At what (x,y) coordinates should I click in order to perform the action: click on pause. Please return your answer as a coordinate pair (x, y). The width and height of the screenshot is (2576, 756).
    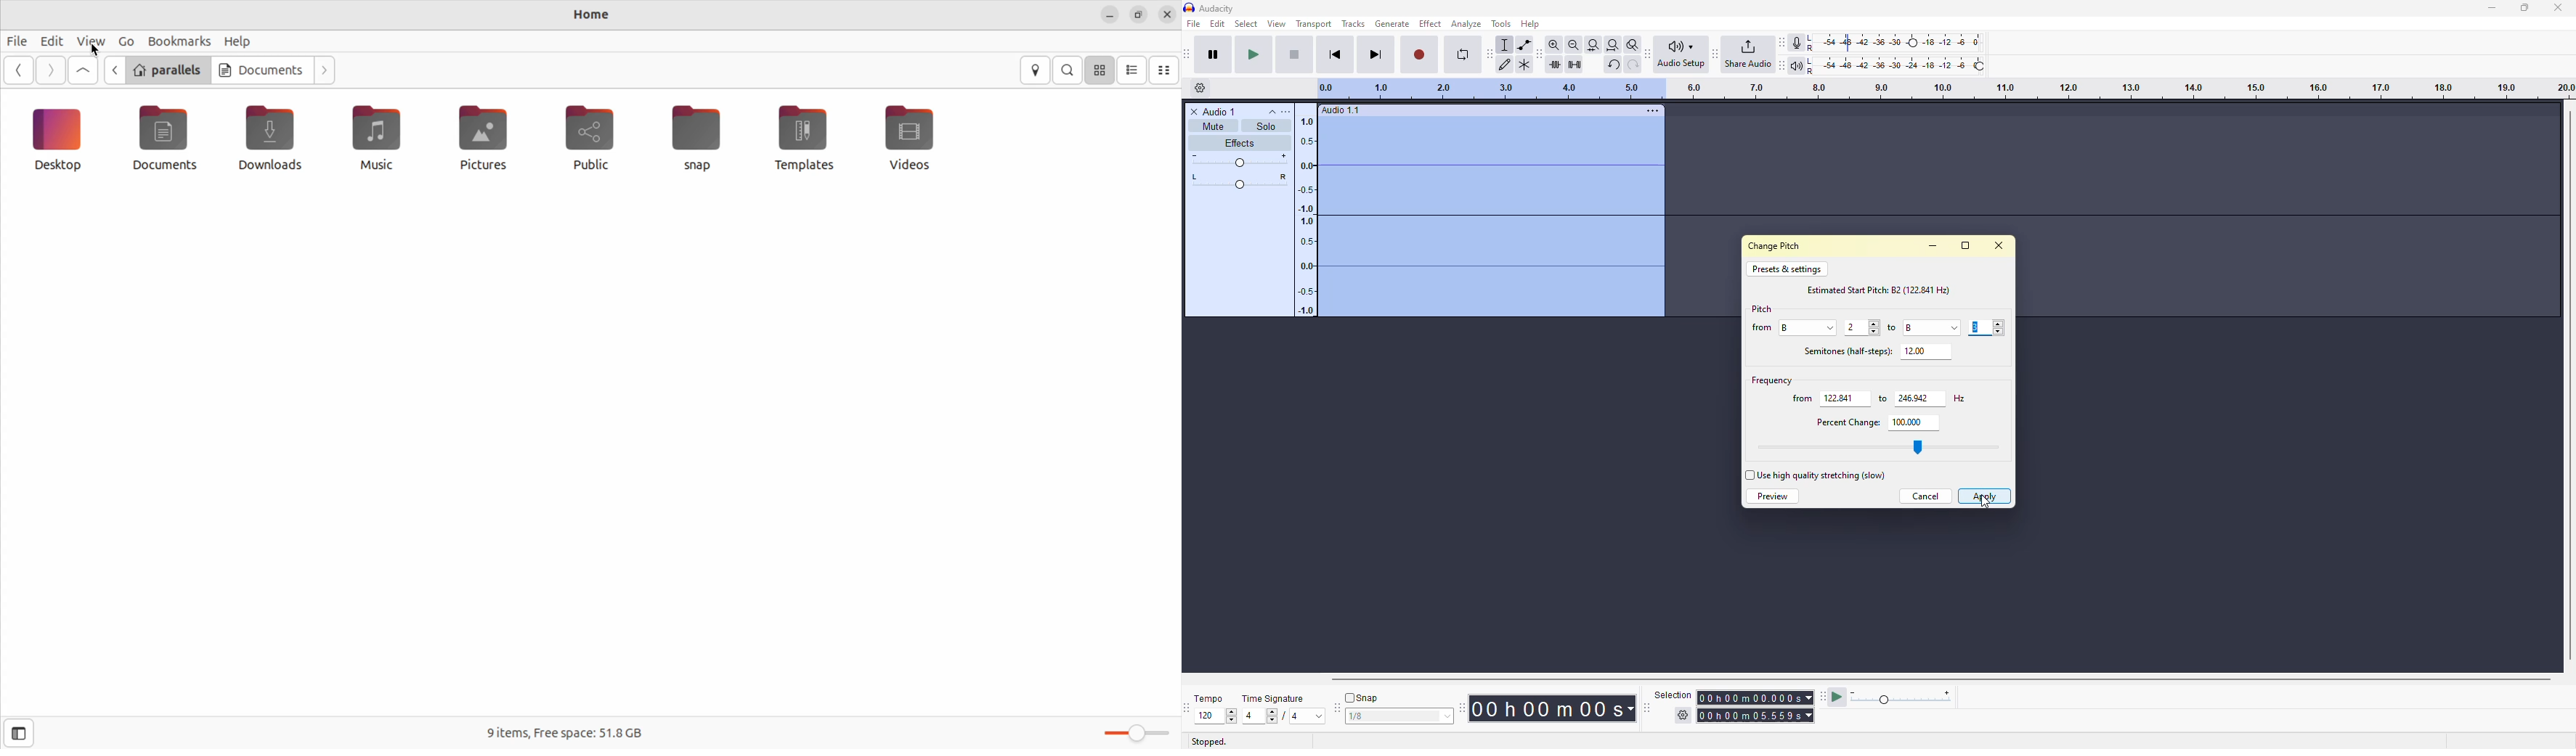
    Looking at the image, I should click on (1213, 54).